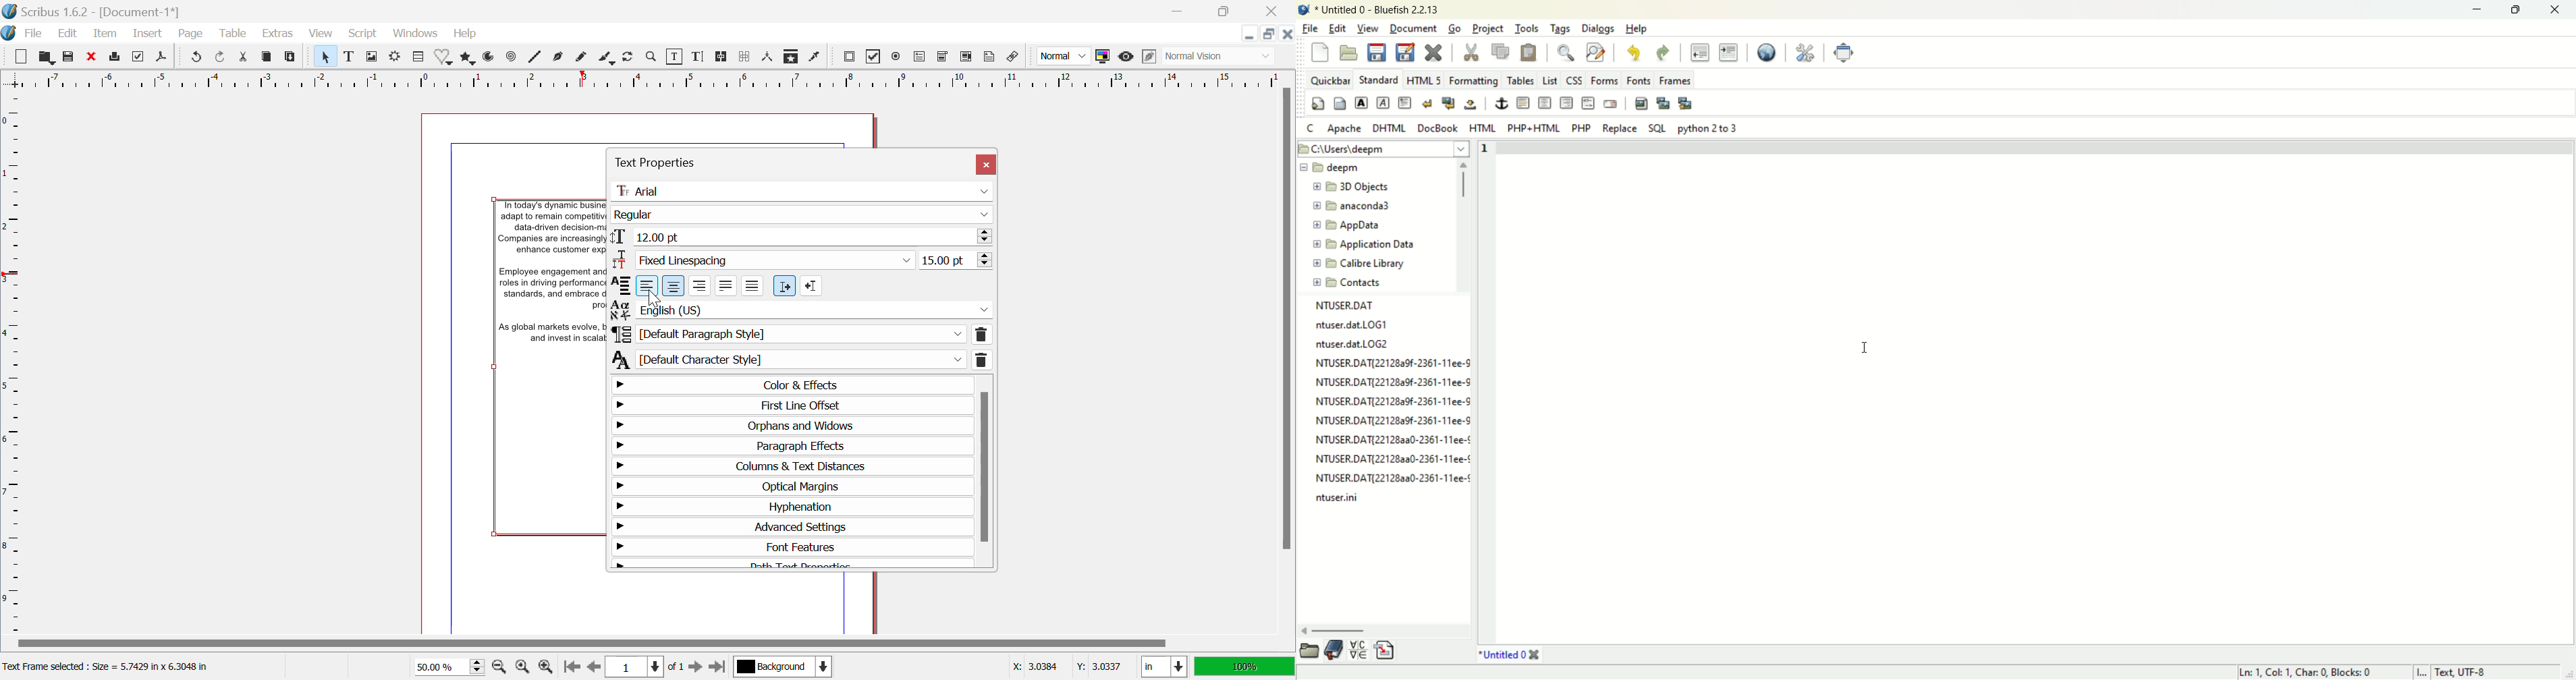 The image size is (2576, 700). Describe the element at coordinates (15, 364) in the screenshot. I see `Horizontal Page Margins` at that location.